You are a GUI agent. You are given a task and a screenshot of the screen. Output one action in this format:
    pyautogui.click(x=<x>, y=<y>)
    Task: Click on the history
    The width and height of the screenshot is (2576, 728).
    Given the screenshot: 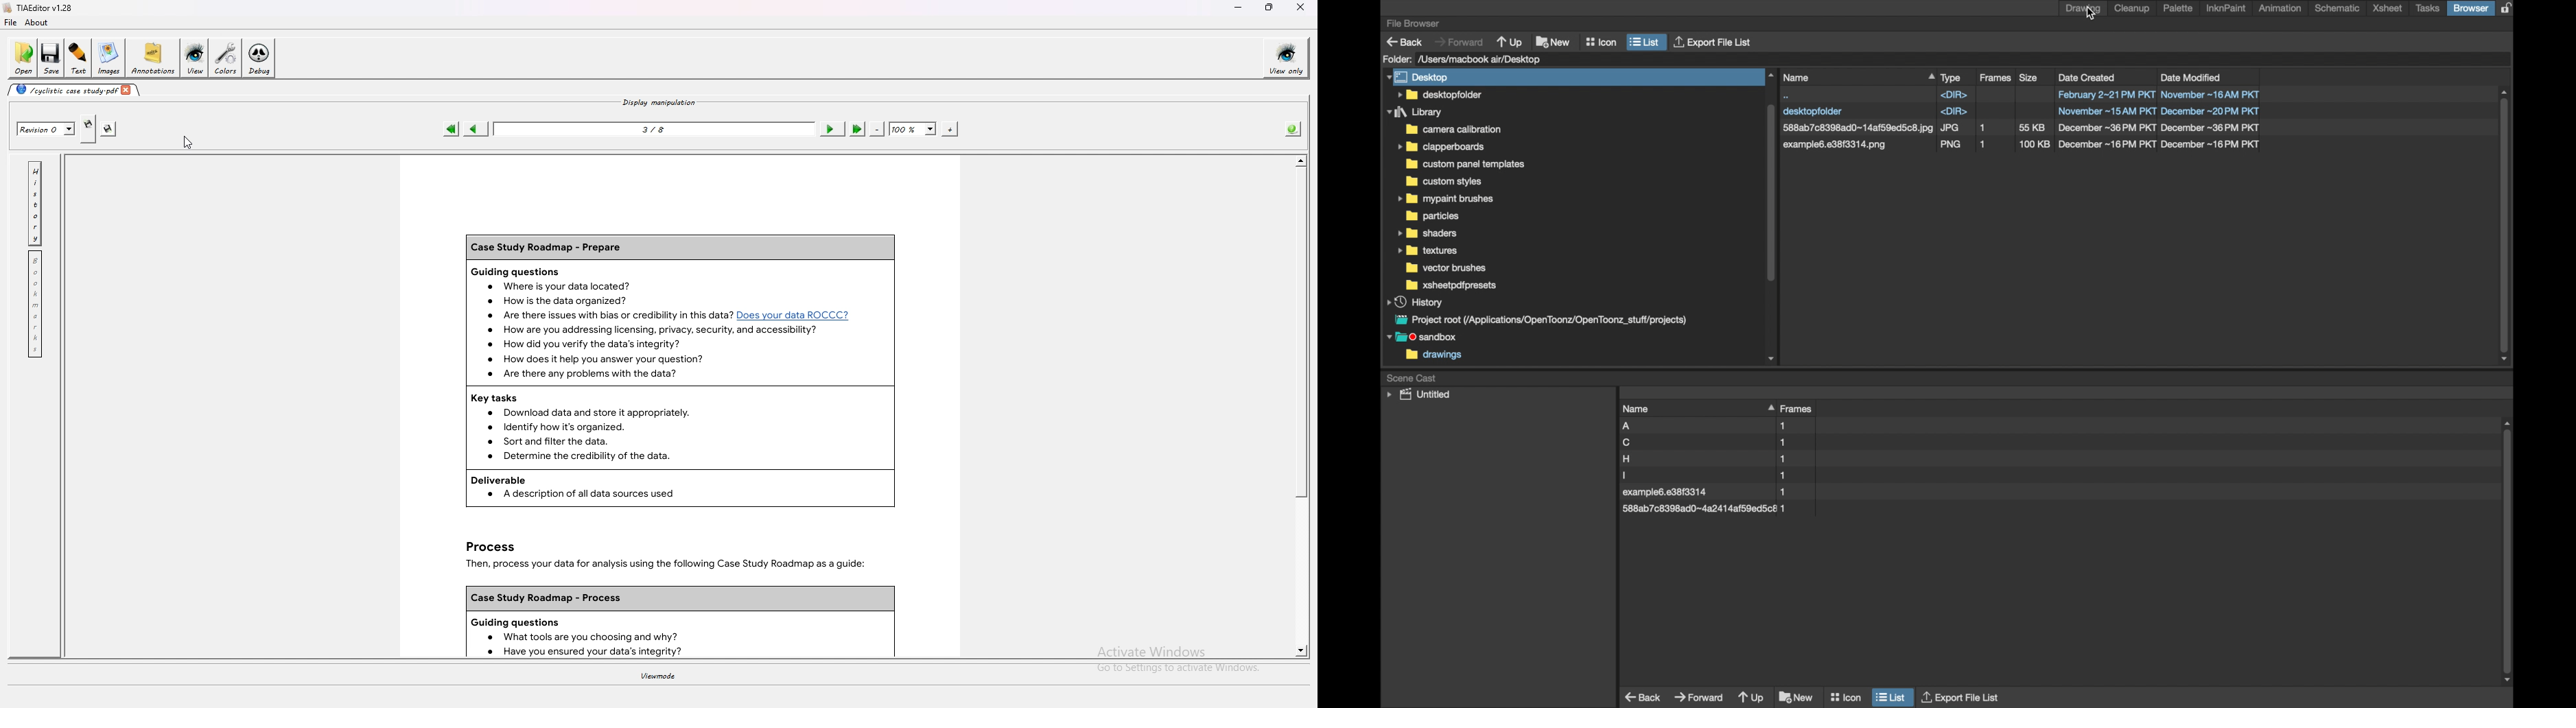 What is the action you would take?
    pyautogui.click(x=1416, y=302)
    